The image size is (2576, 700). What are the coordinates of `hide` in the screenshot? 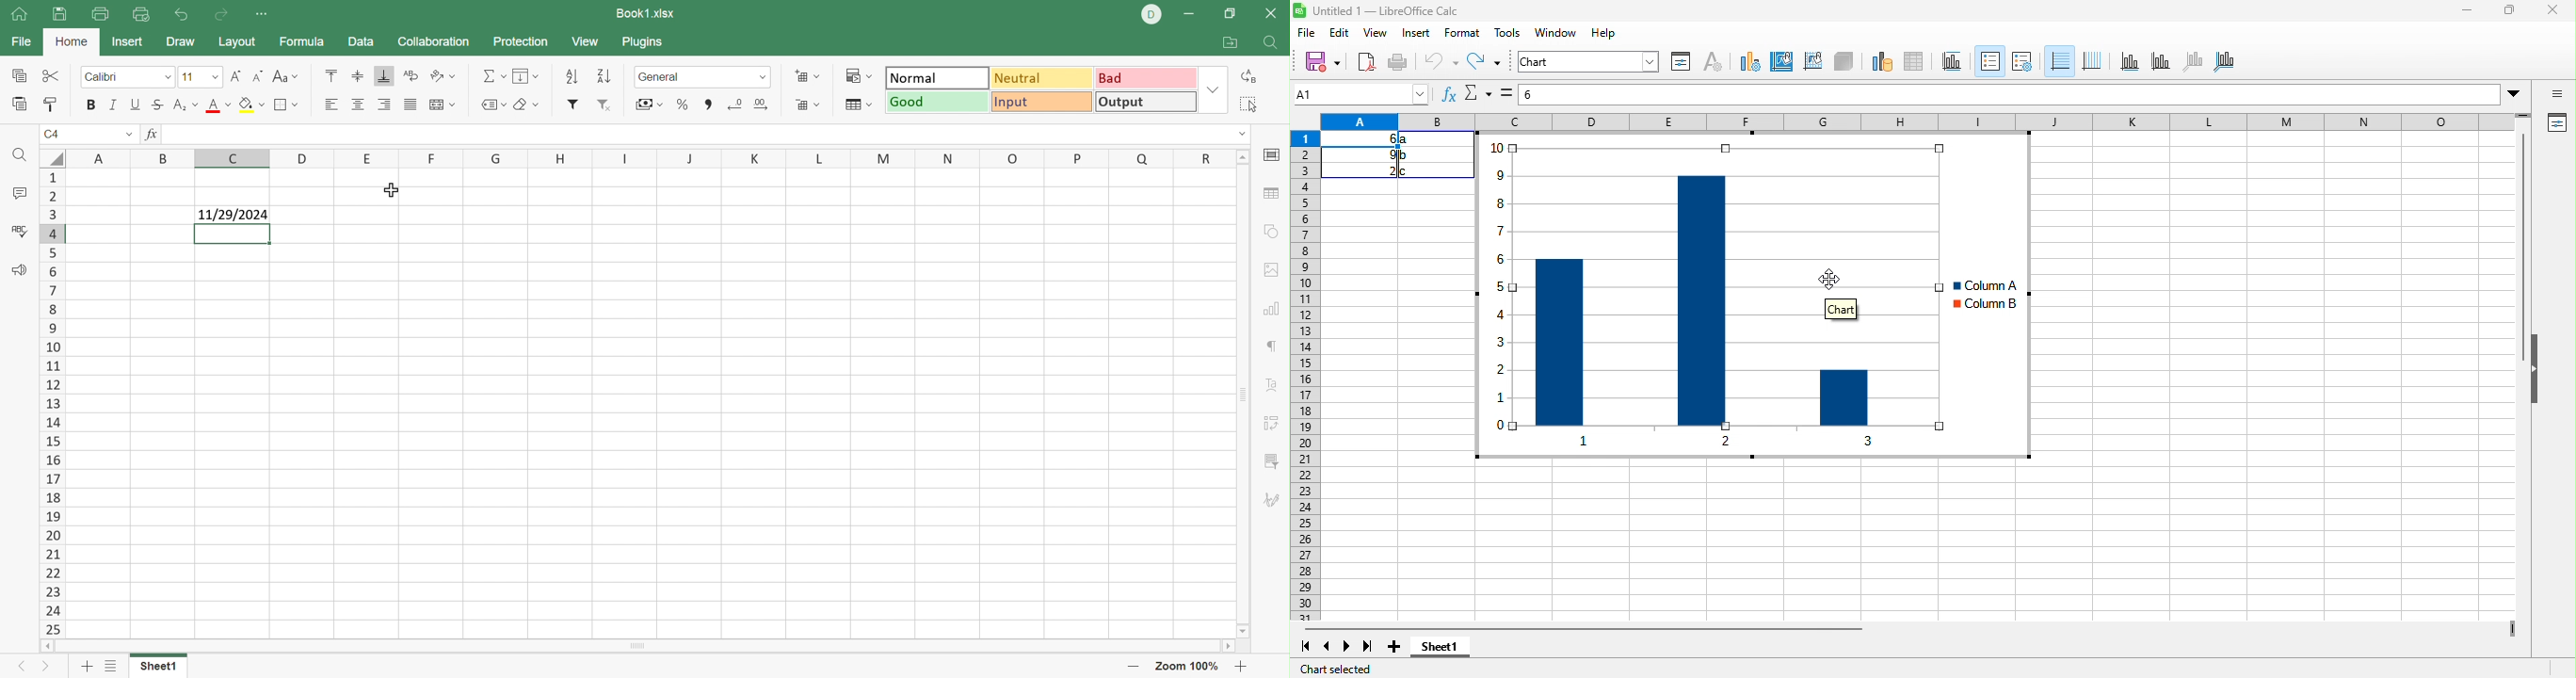 It's located at (2540, 391).